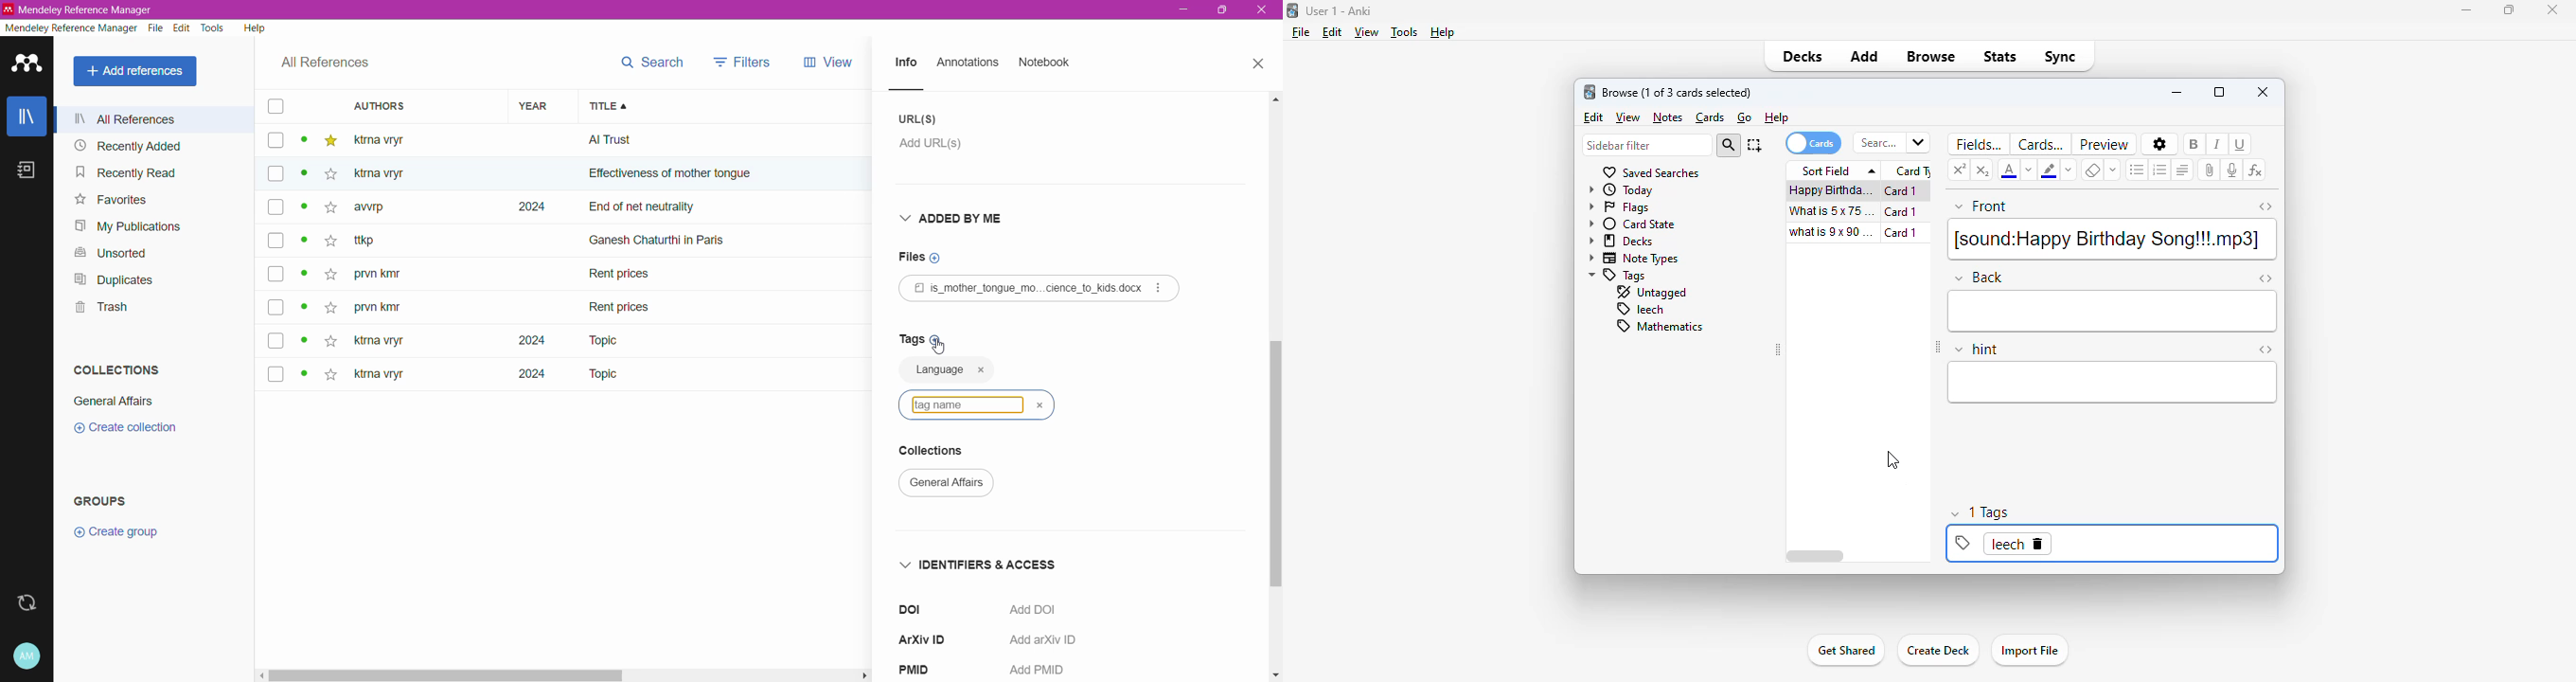 This screenshot has width=2576, height=700. I want to click on alignment, so click(2183, 170).